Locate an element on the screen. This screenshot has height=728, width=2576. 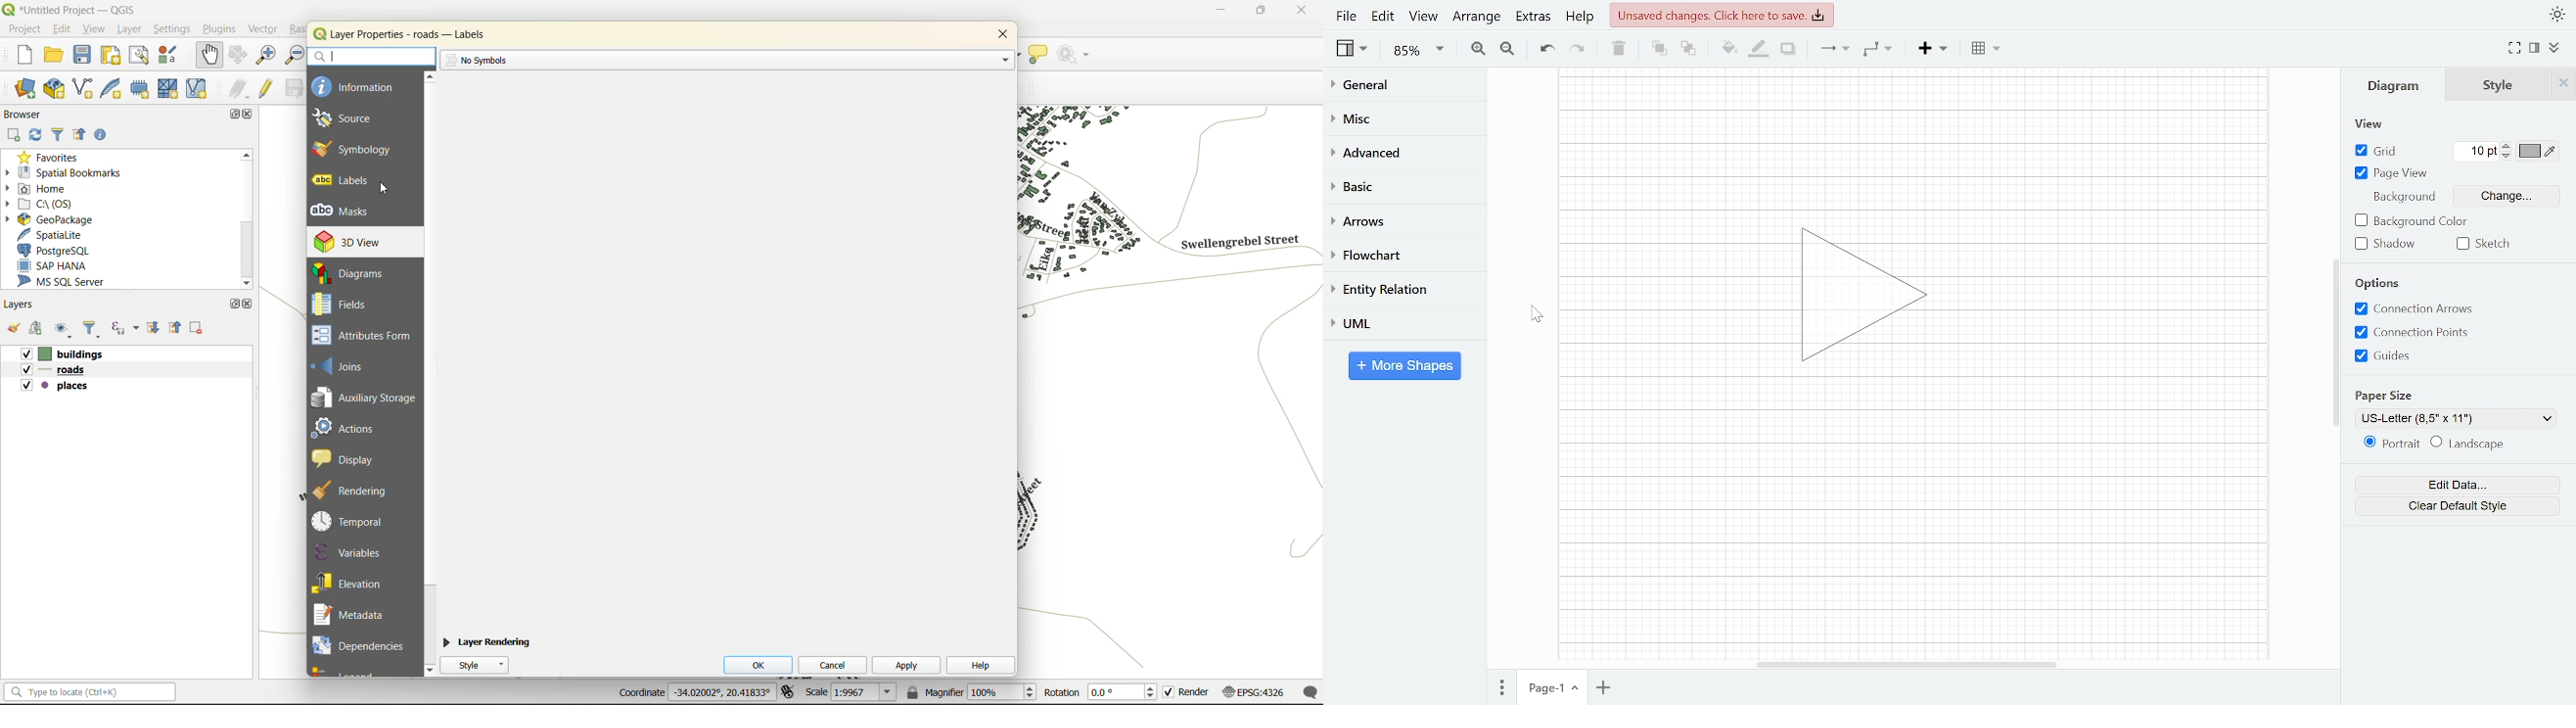
Collapse is located at coordinates (2561, 50).